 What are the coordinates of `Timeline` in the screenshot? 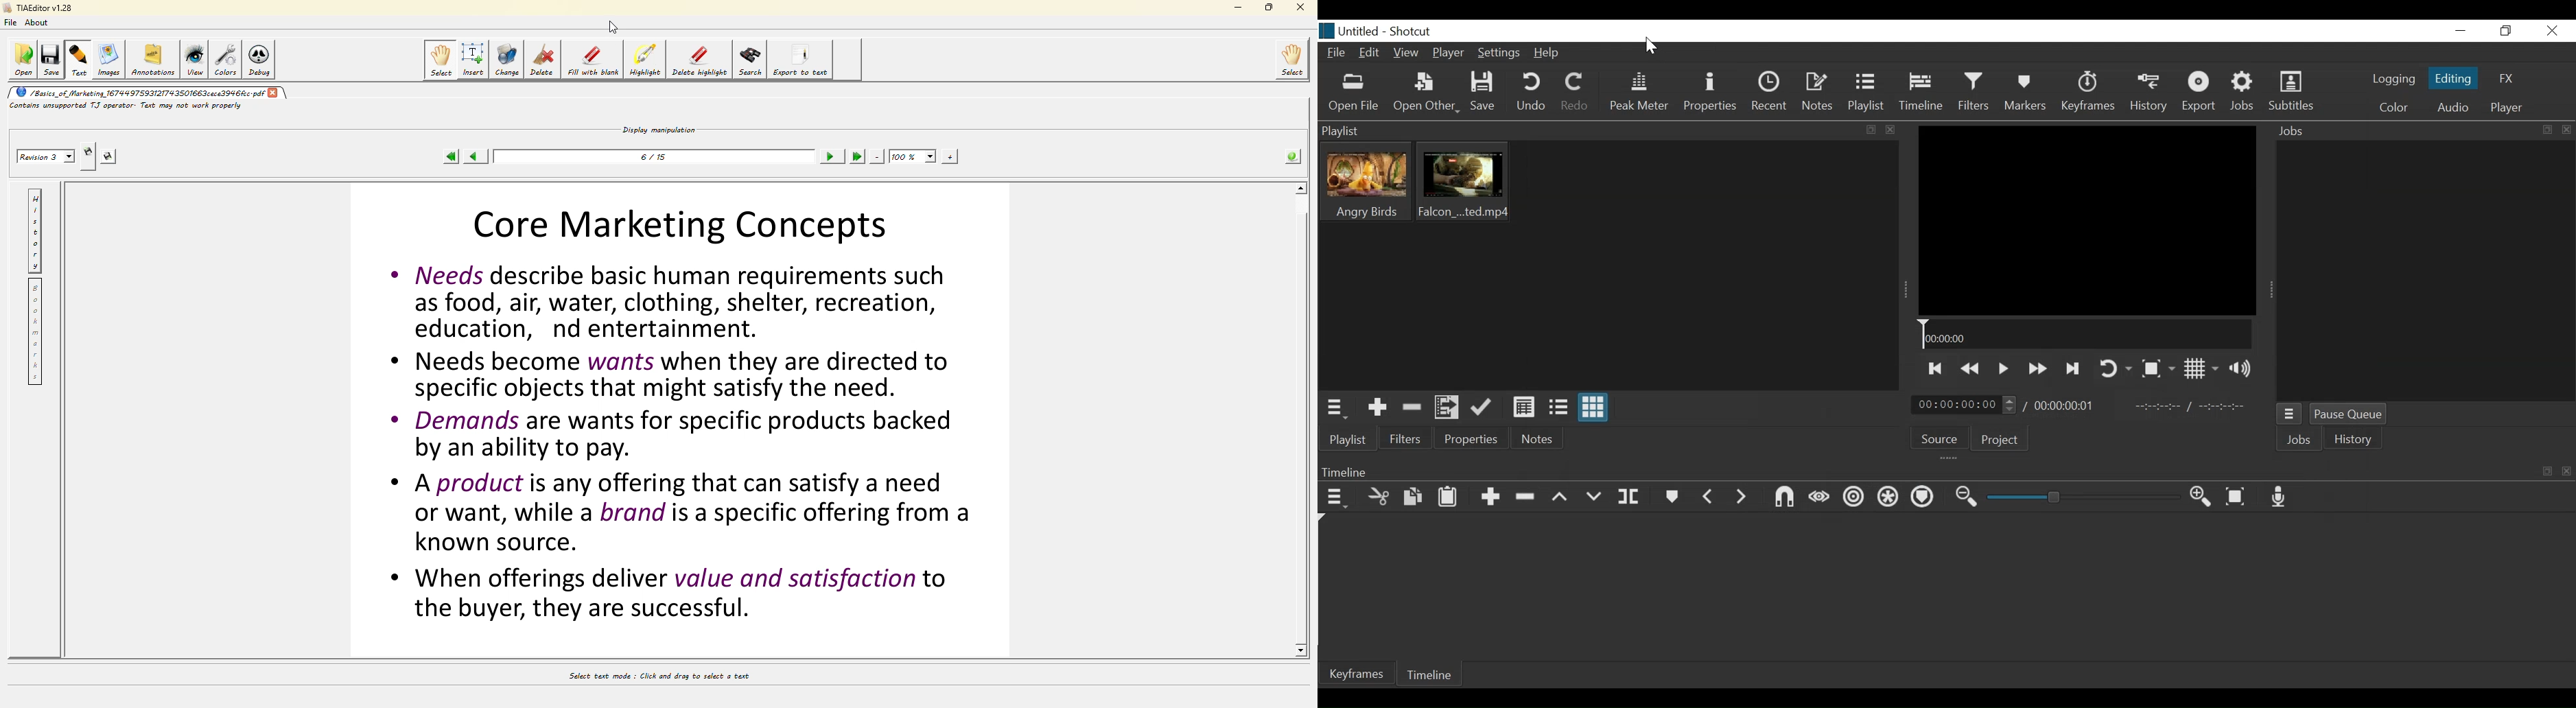 It's located at (1433, 673).